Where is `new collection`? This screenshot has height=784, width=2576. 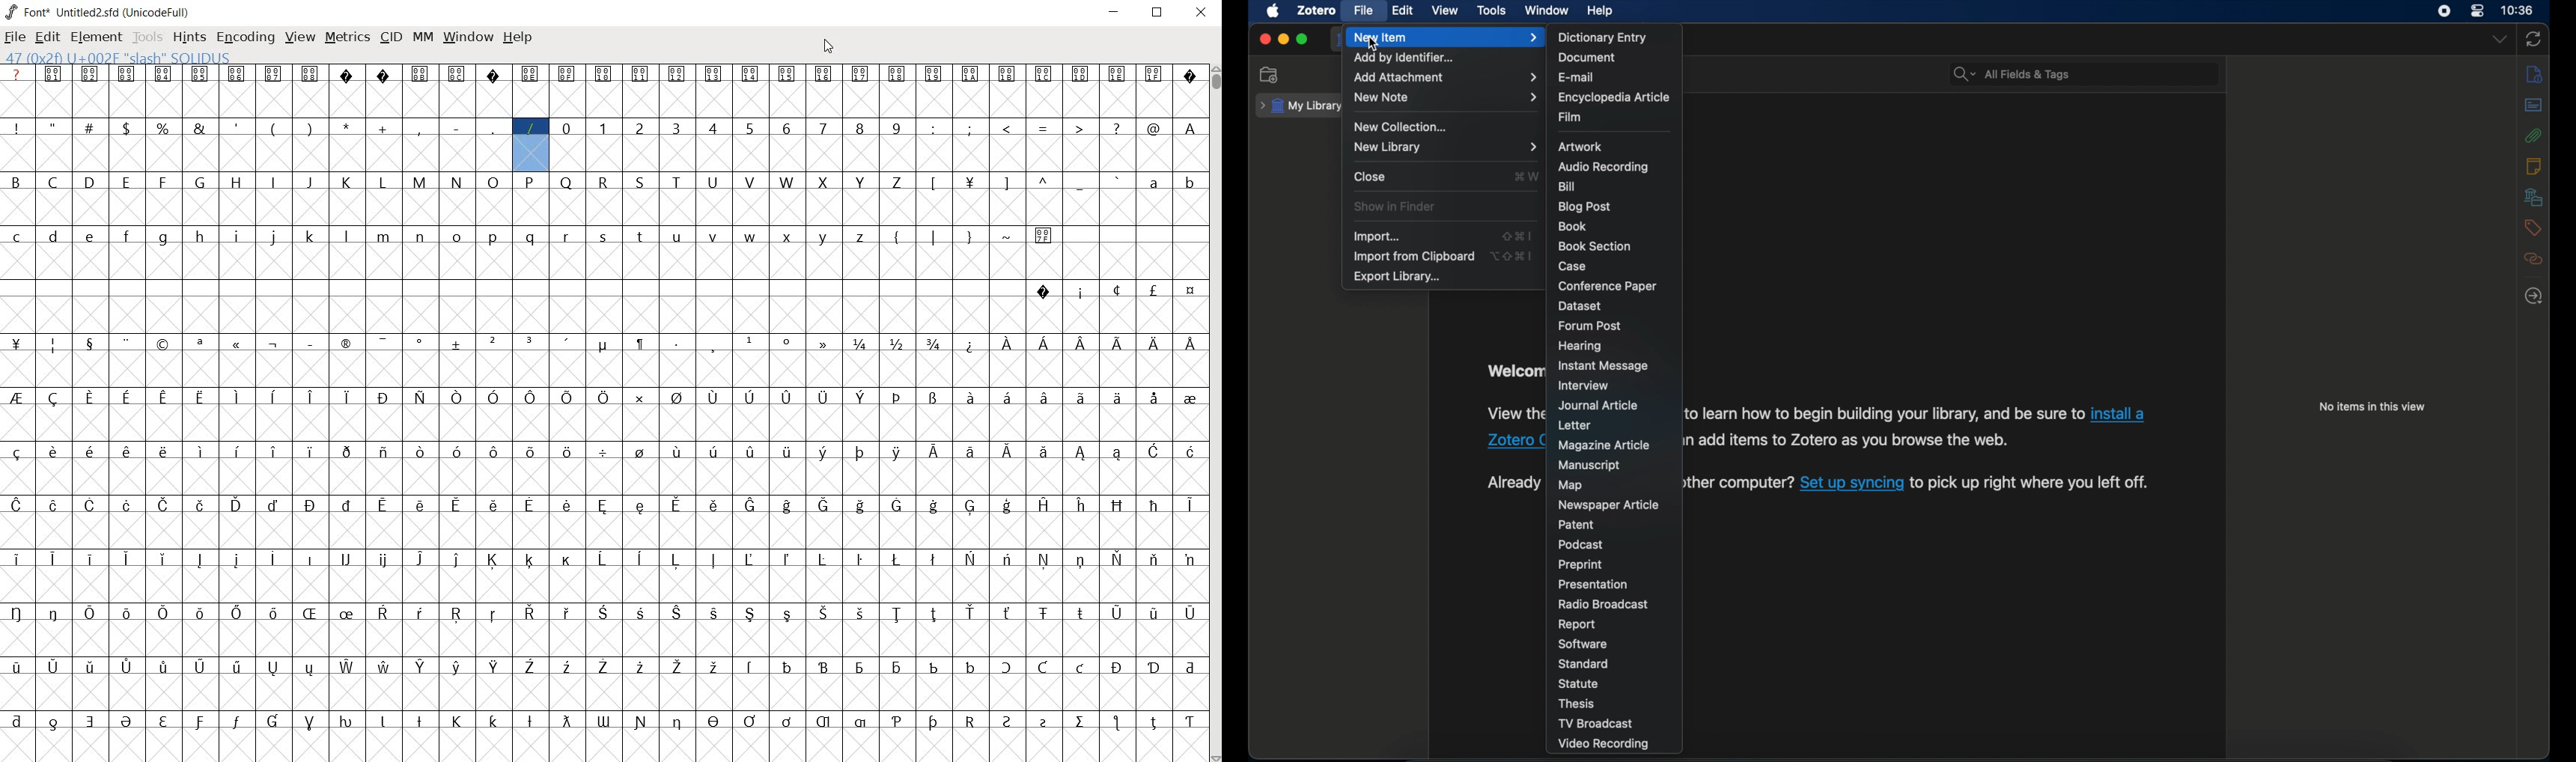 new collection is located at coordinates (1402, 127).